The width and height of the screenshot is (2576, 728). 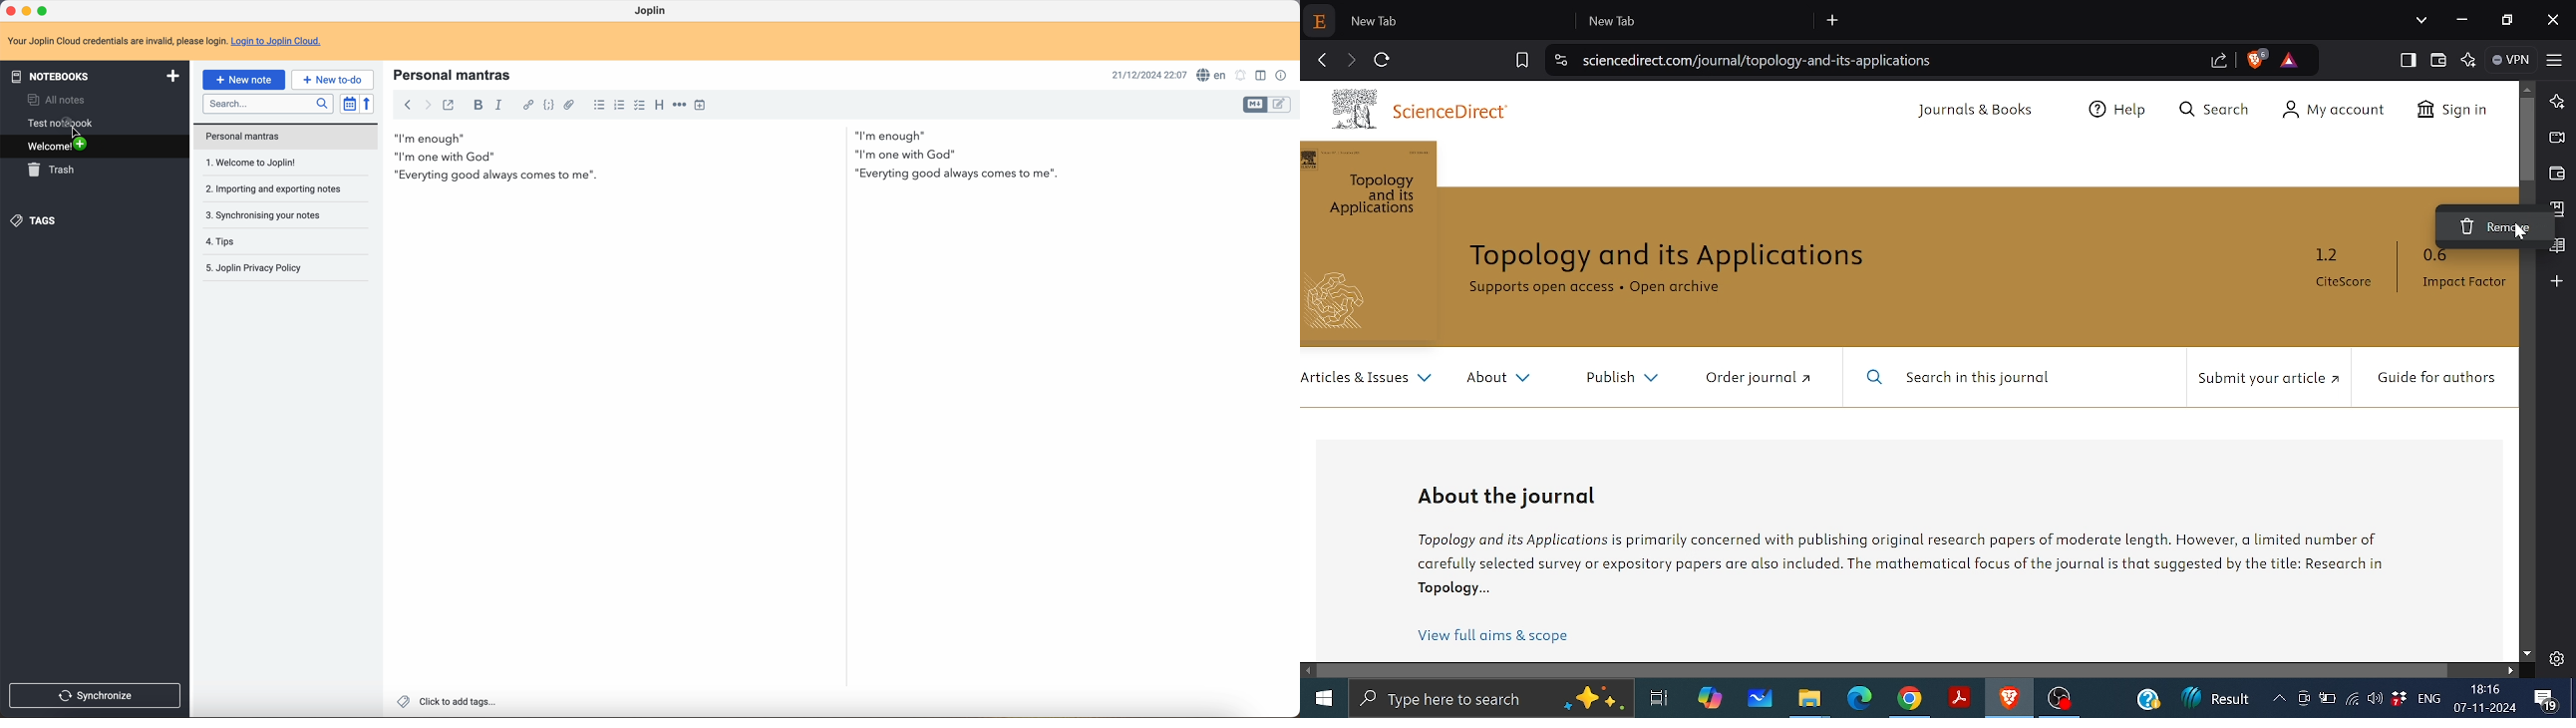 I want to click on toggle editor layout, so click(x=1263, y=75).